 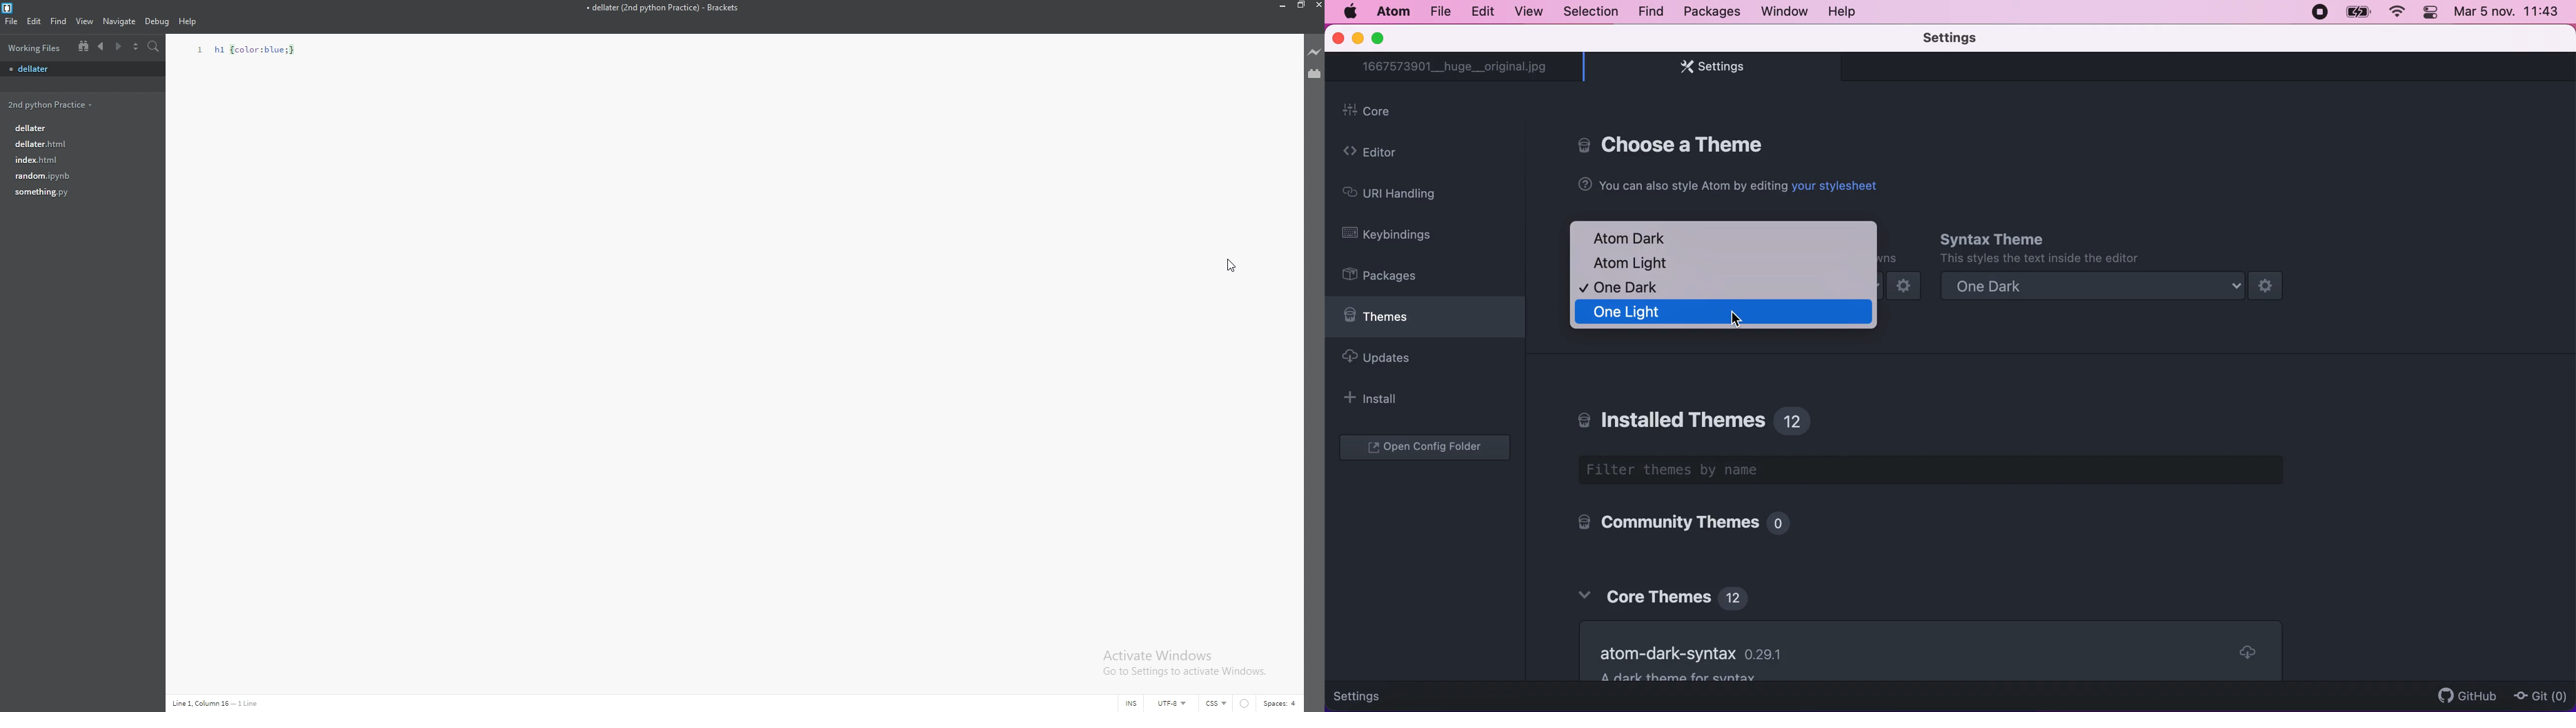 What do you see at coordinates (1315, 73) in the screenshot?
I see `extension manager` at bounding box center [1315, 73].